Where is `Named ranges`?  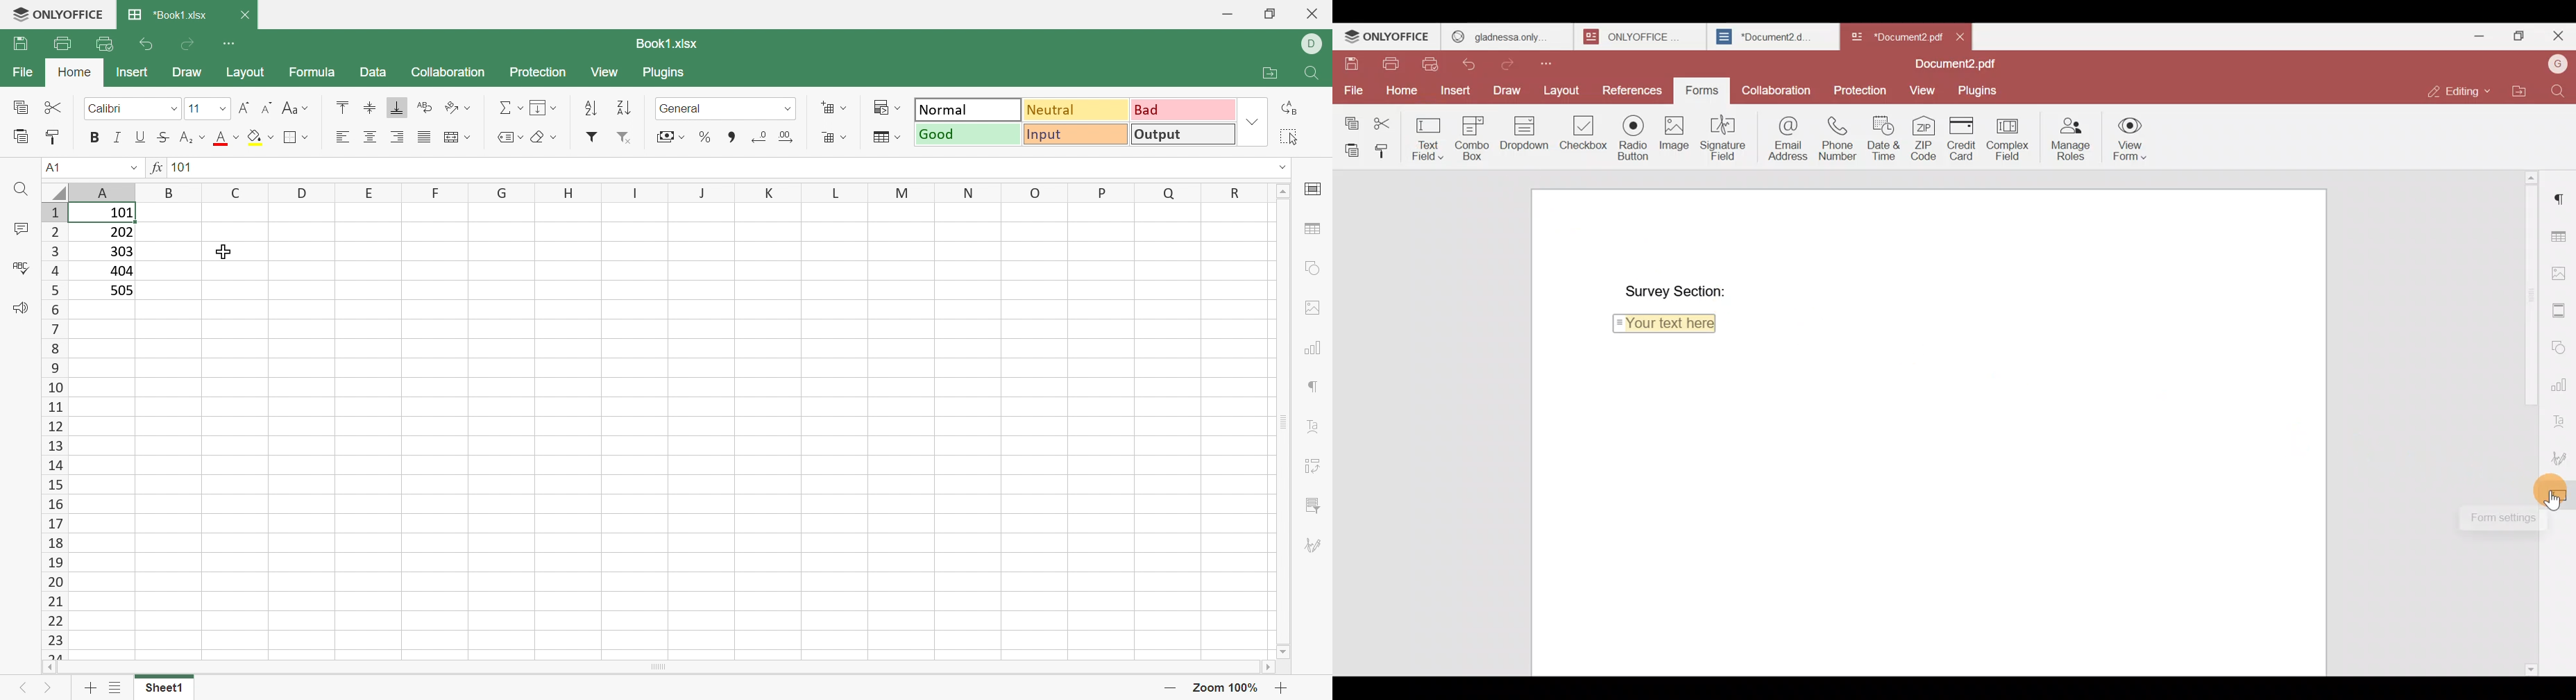
Named ranges is located at coordinates (507, 137).